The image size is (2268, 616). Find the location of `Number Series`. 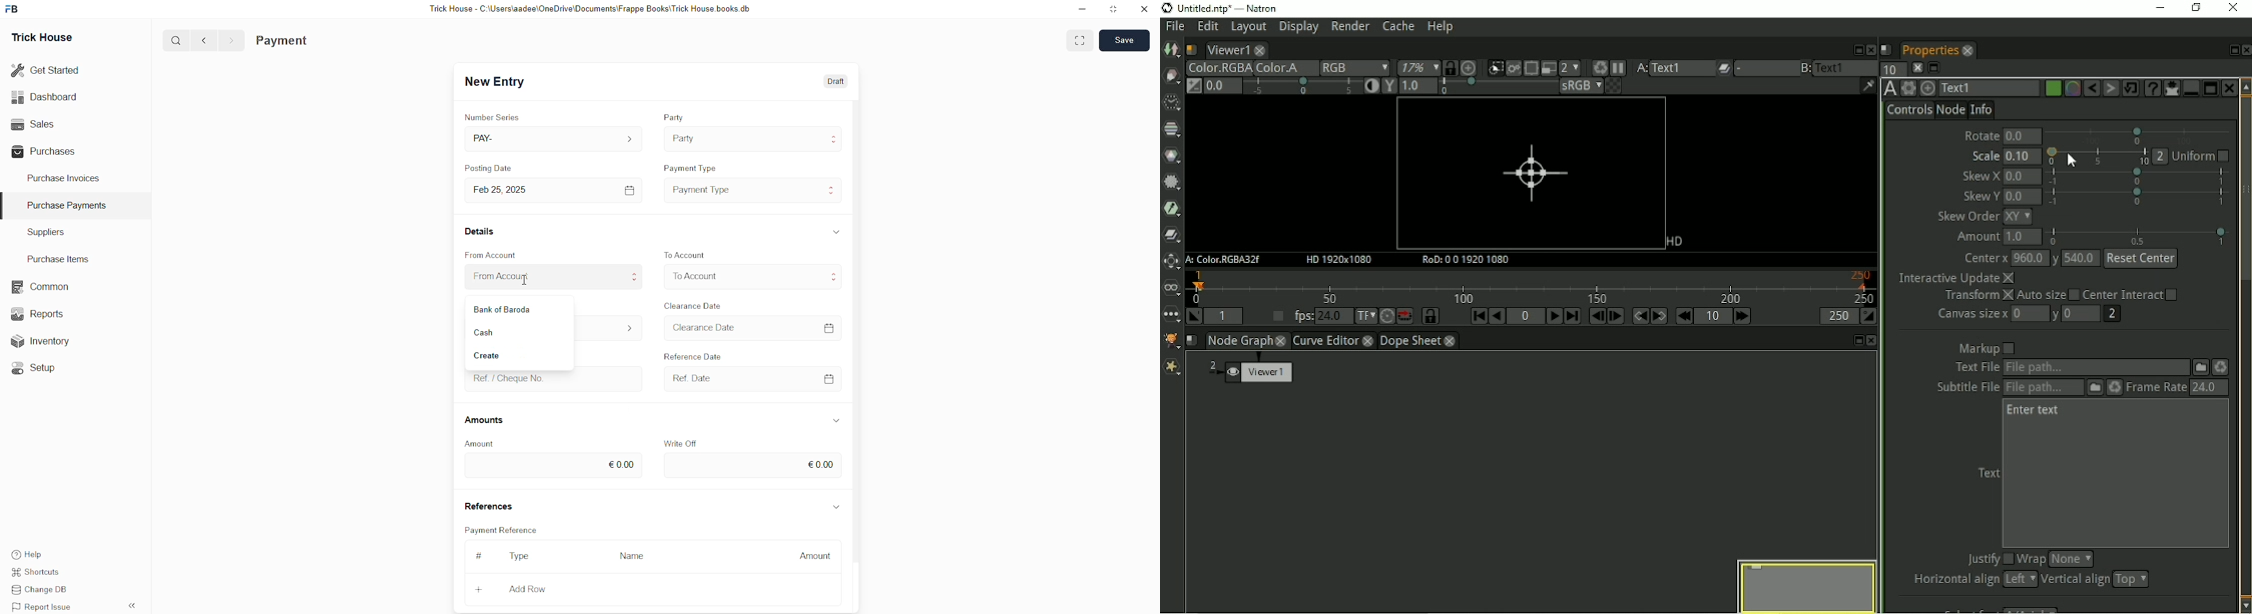

Number Series is located at coordinates (495, 115).